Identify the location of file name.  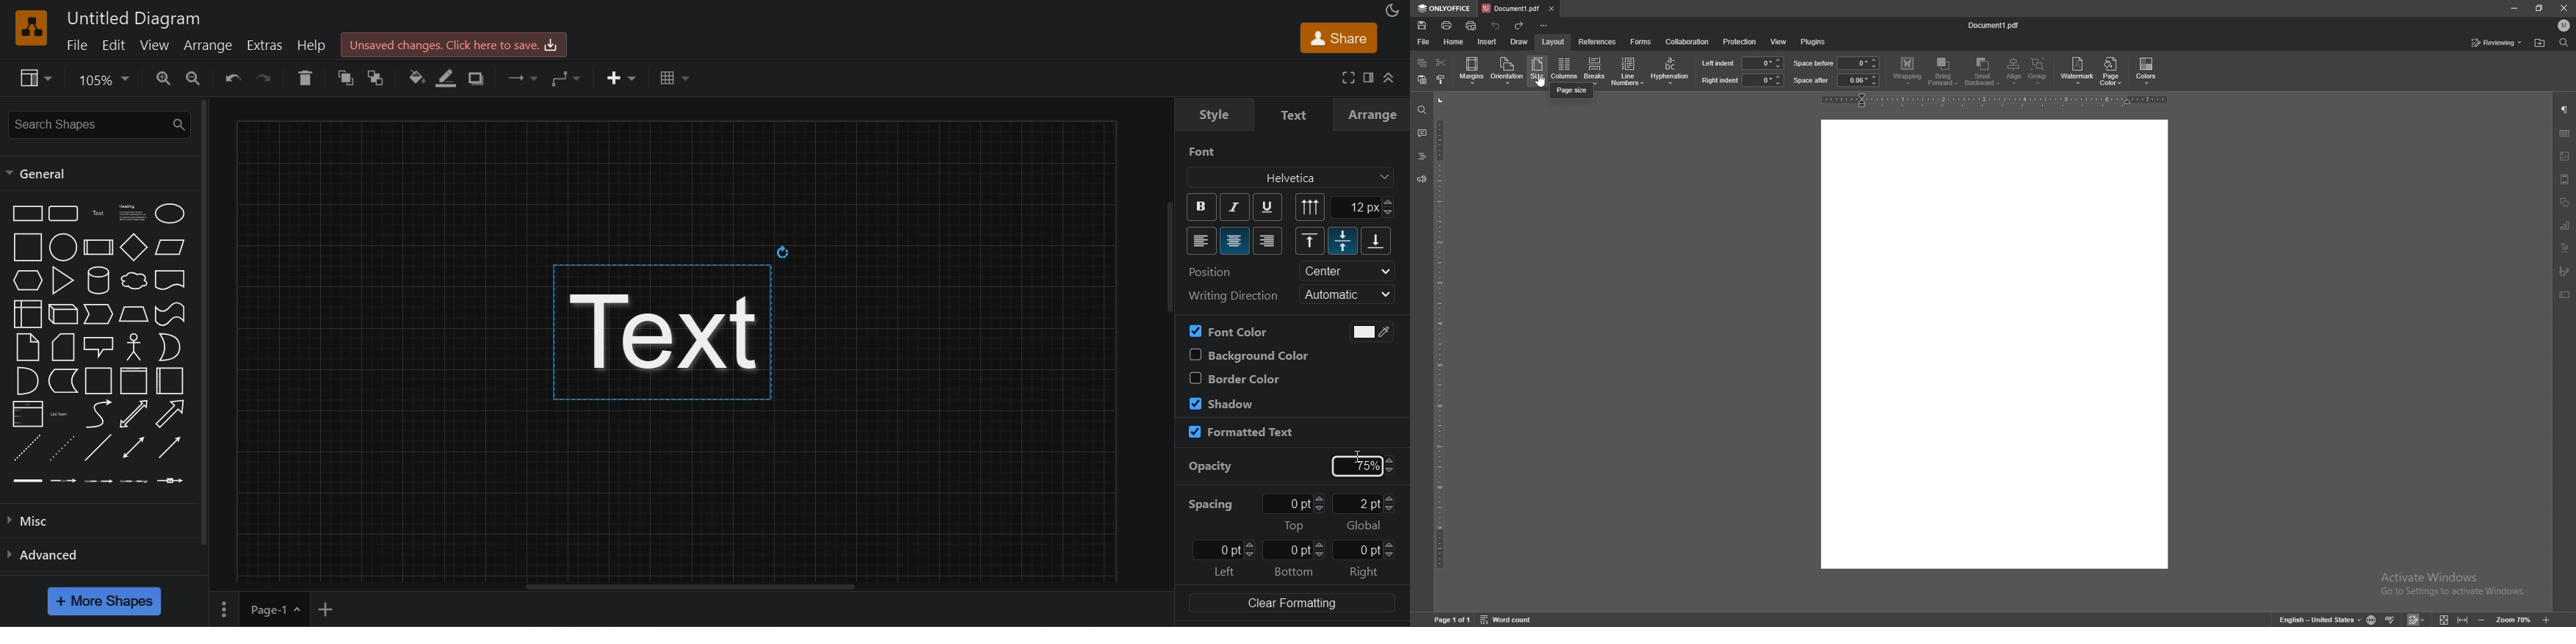
(1996, 24).